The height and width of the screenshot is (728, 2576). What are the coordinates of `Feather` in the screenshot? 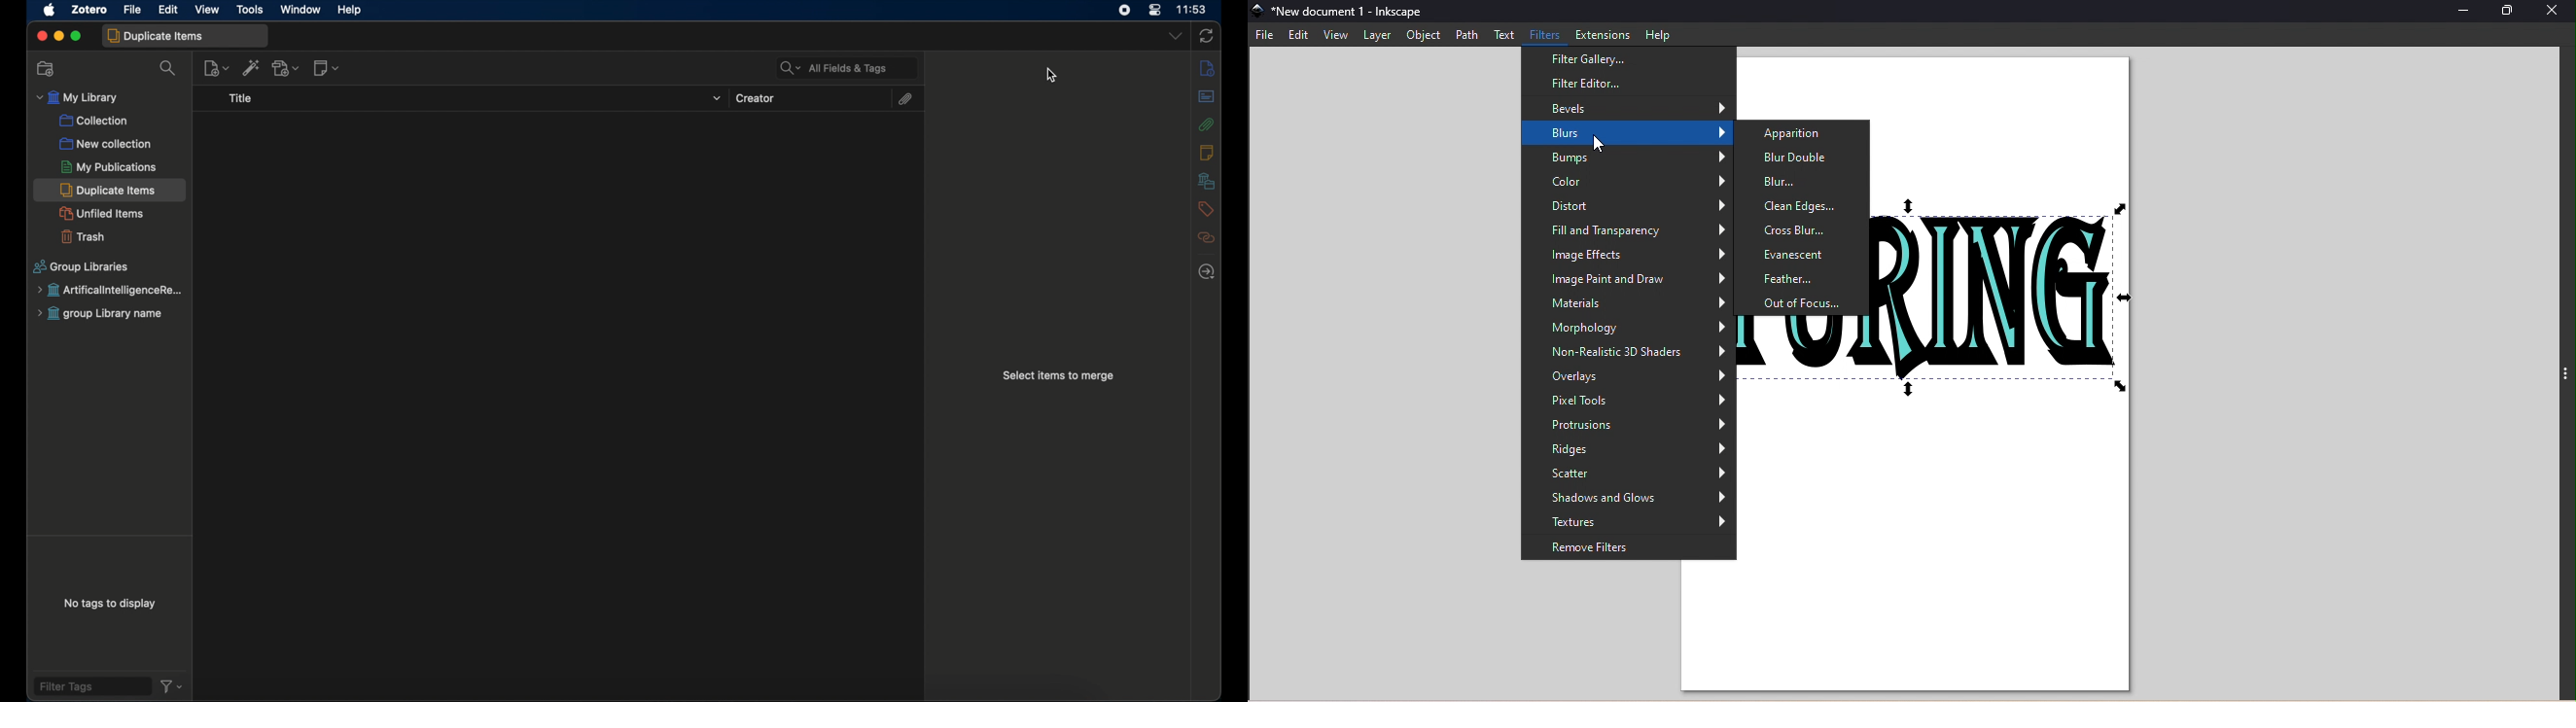 It's located at (1806, 278).